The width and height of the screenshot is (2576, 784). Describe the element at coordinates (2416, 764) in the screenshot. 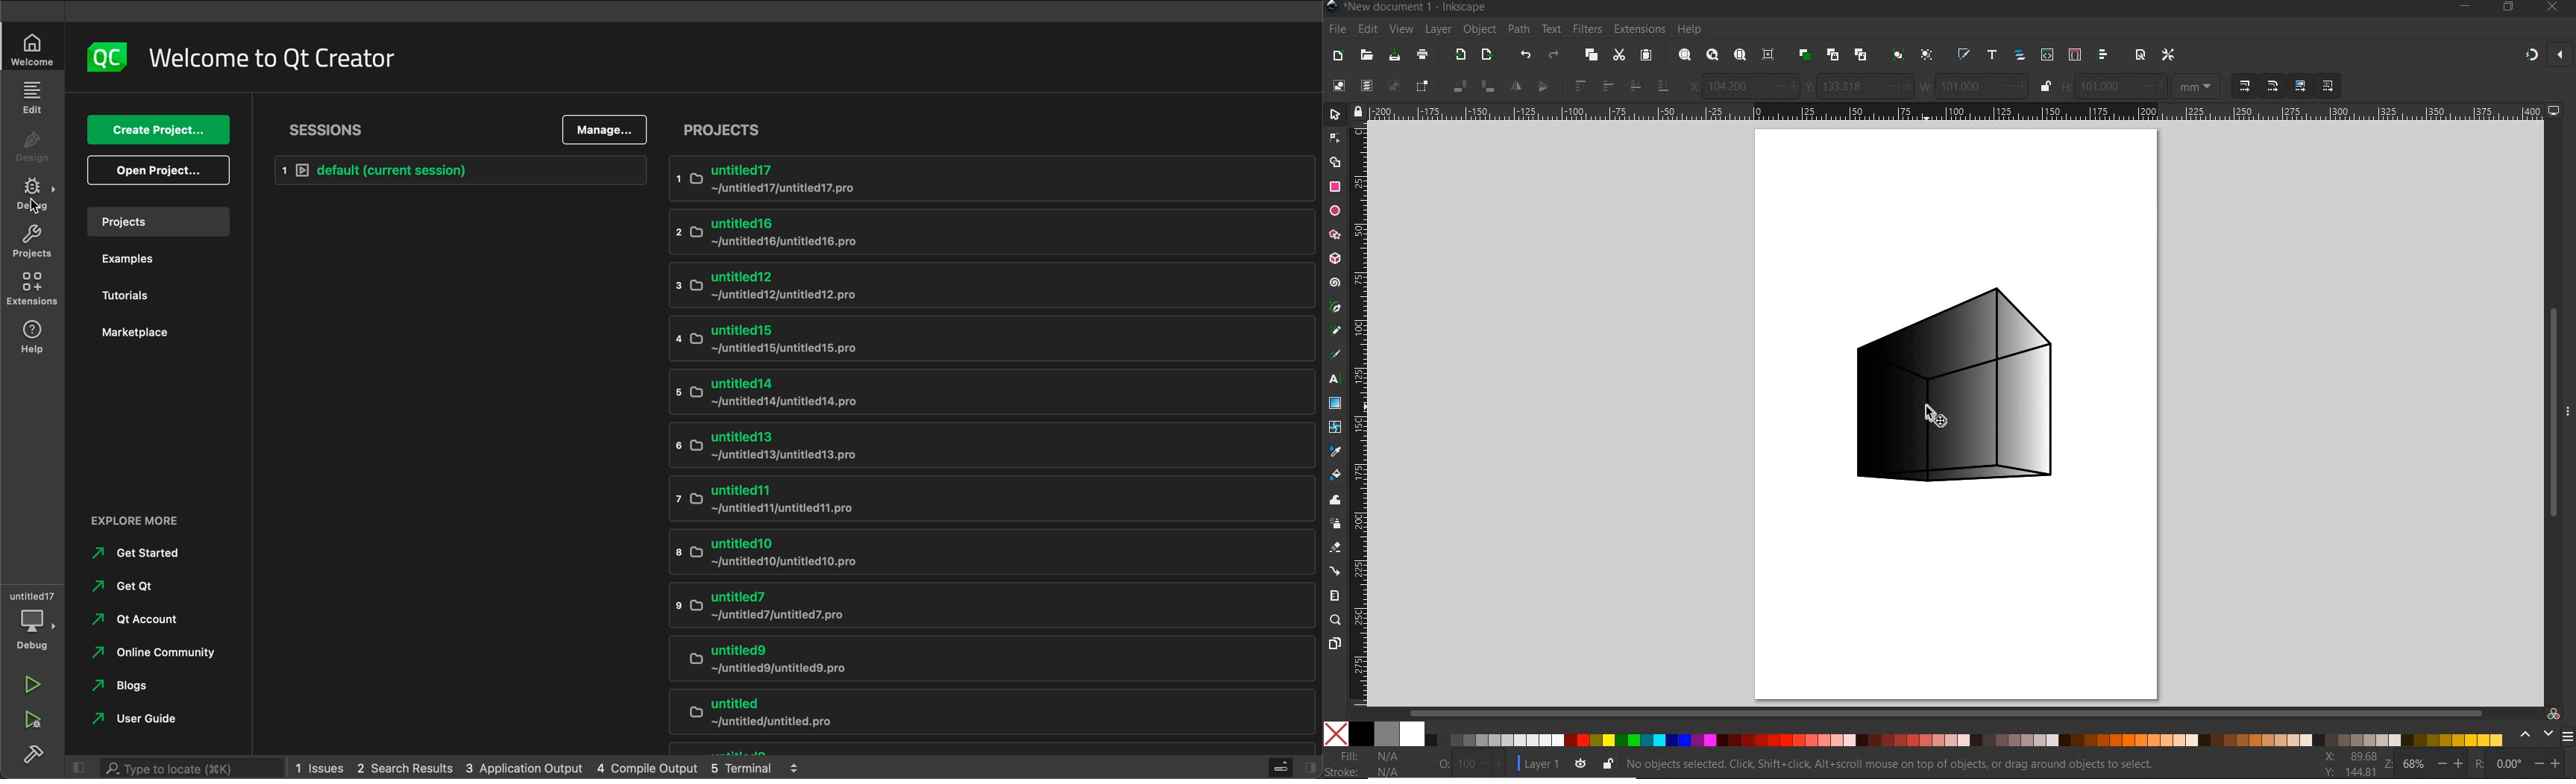

I see `68` at that location.